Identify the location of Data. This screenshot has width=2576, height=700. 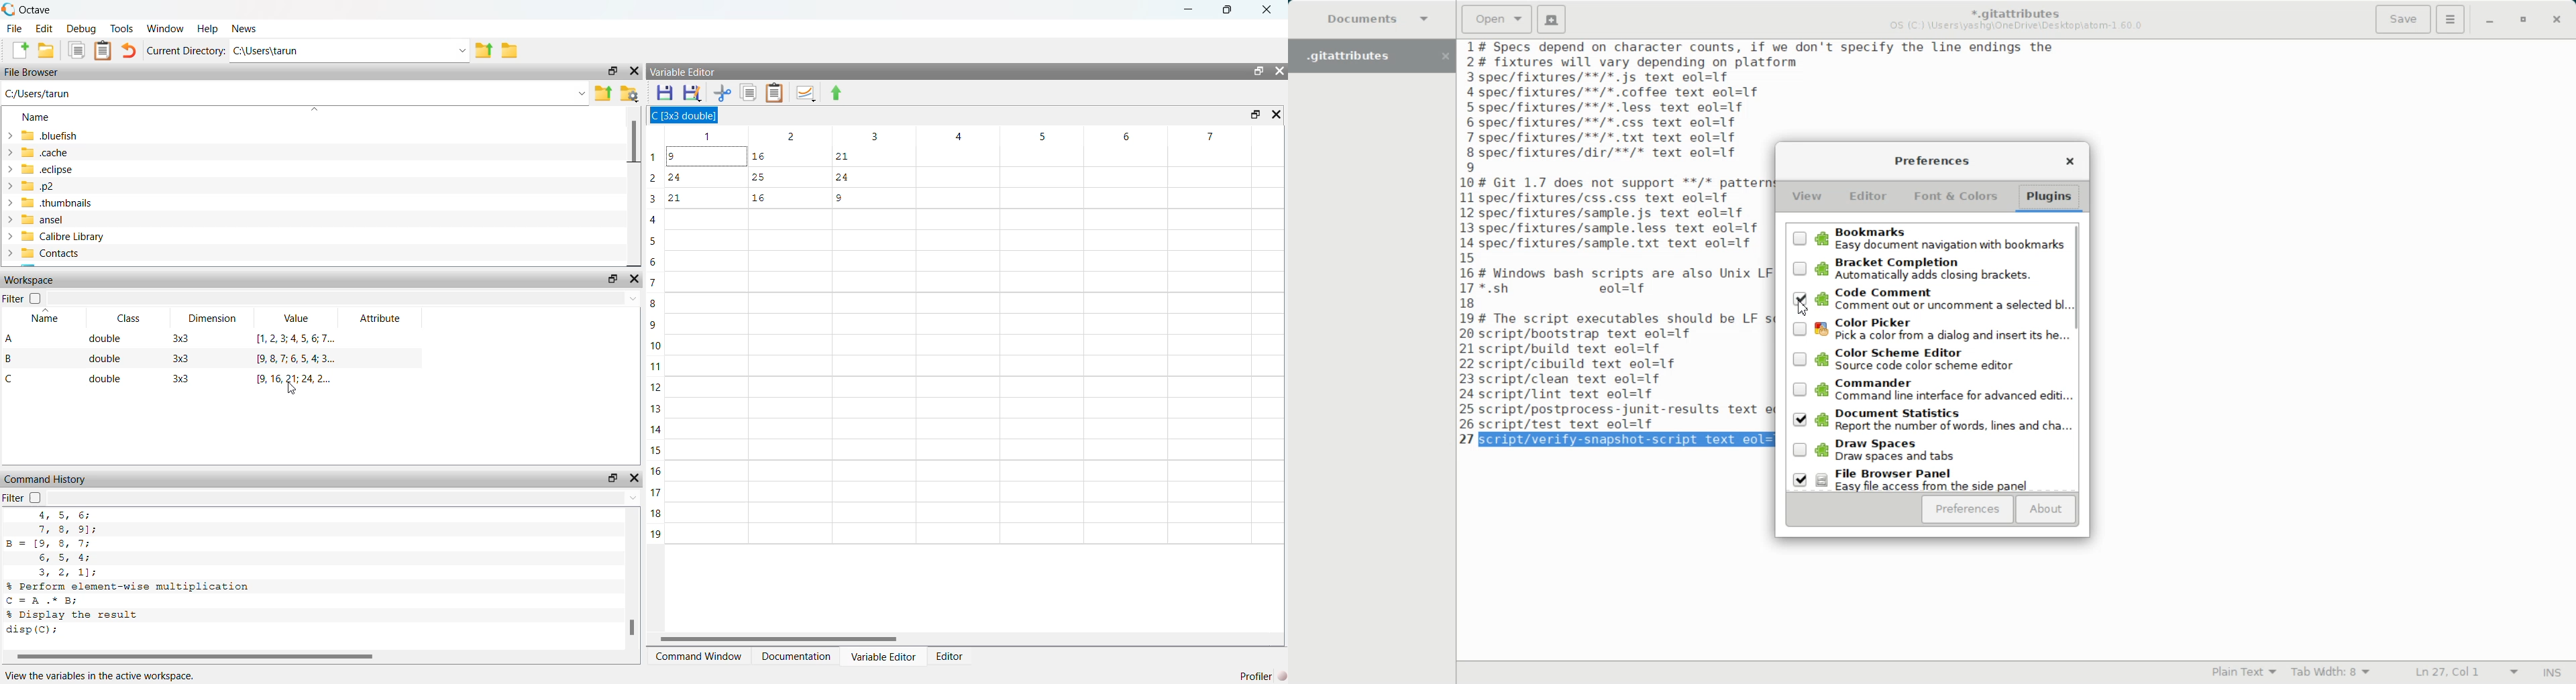
(784, 179).